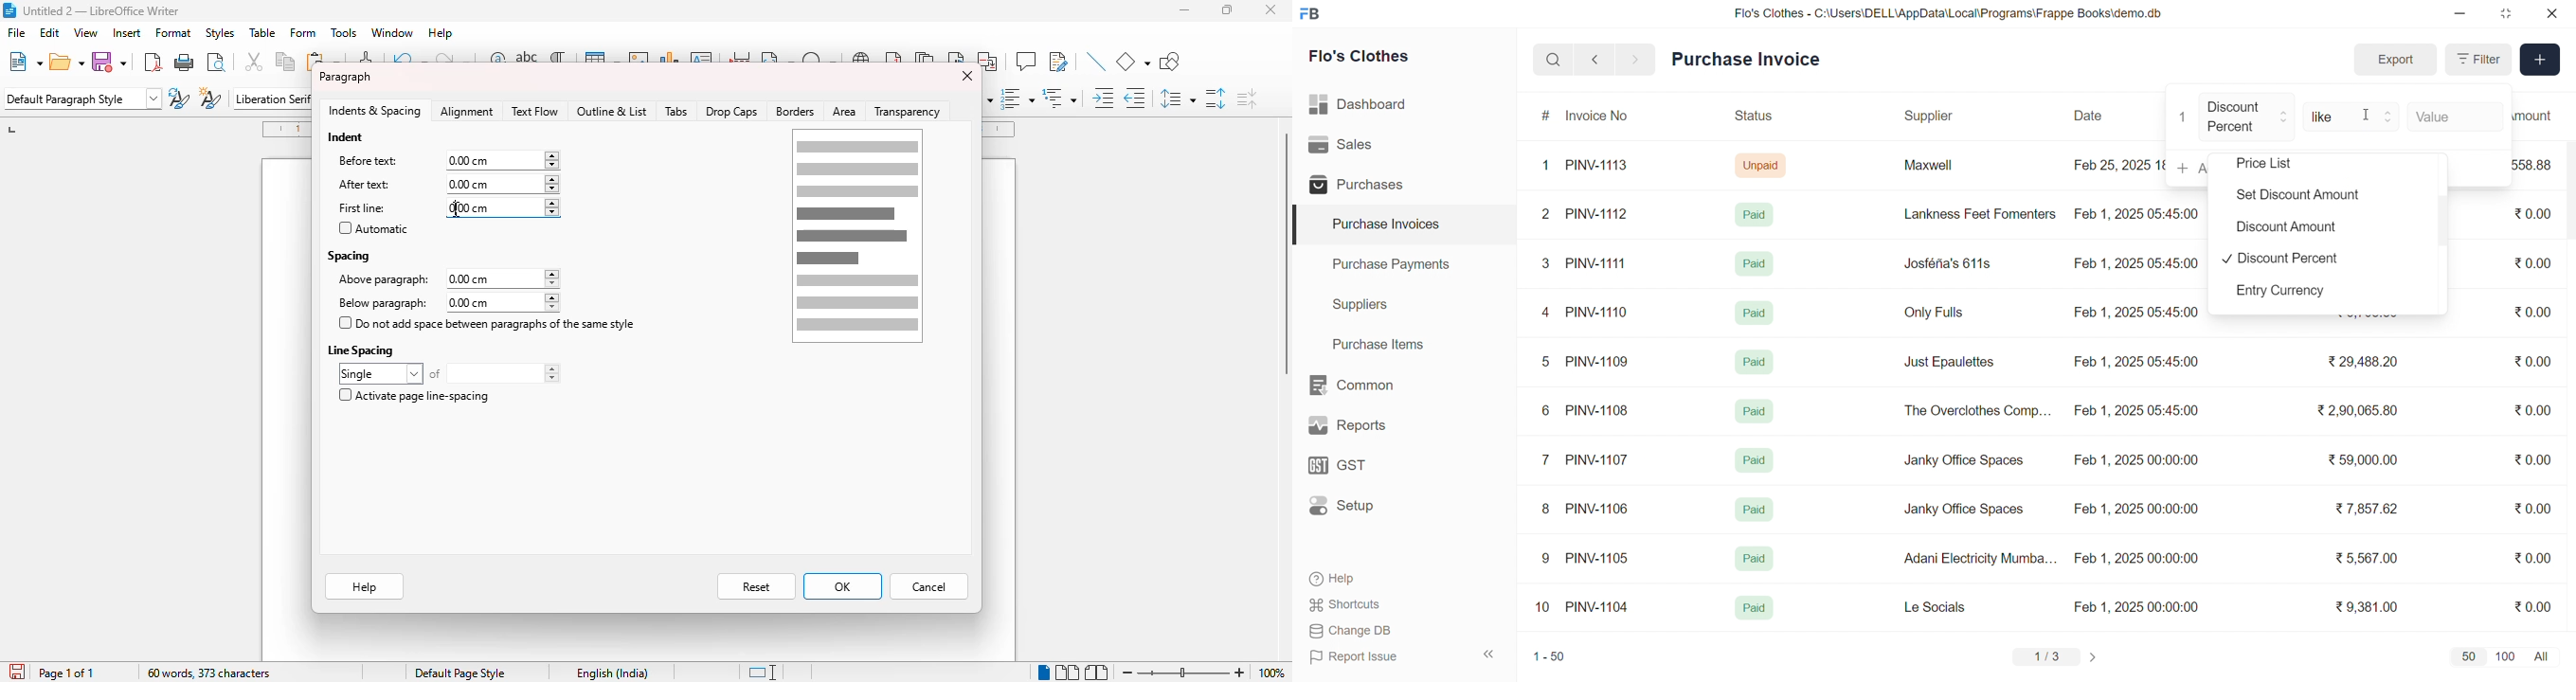 The image size is (2576, 700). Describe the element at coordinates (1599, 607) in the screenshot. I see `PINV-1104` at that location.